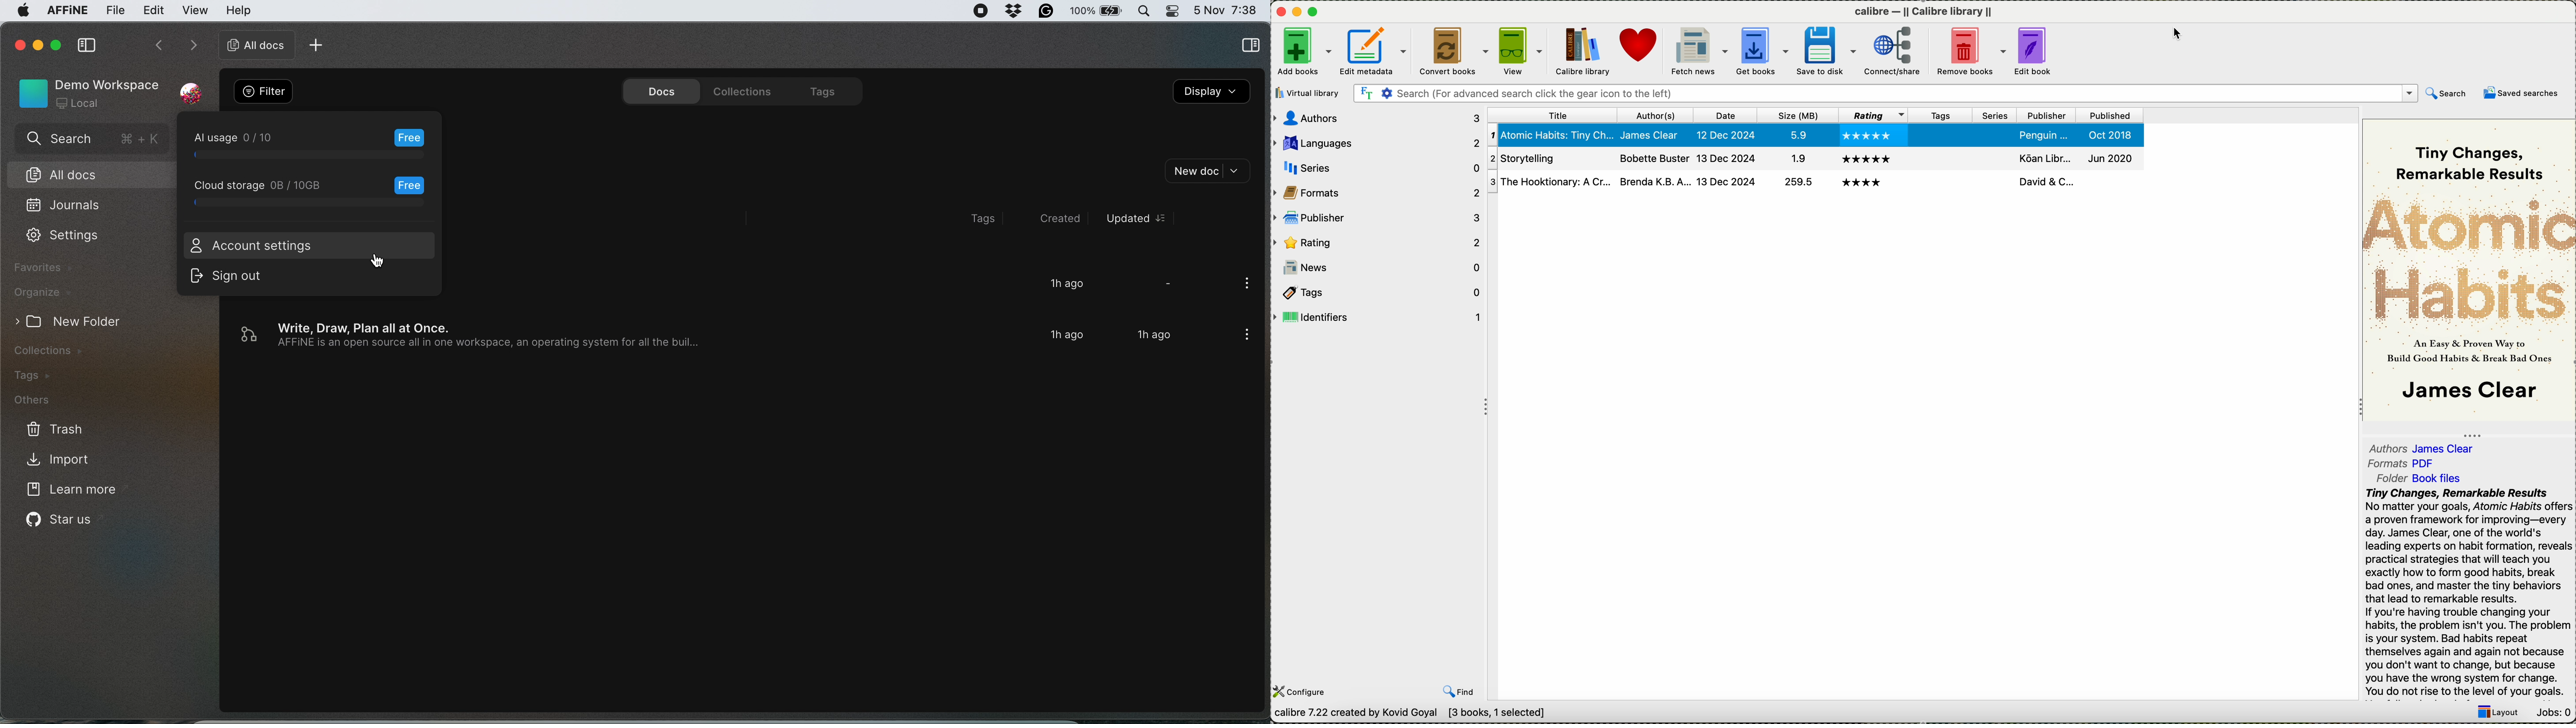  What do you see at coordinates (2388, 447) in the screenshot?
I see `Authors` at bounding box center [2388, 447].